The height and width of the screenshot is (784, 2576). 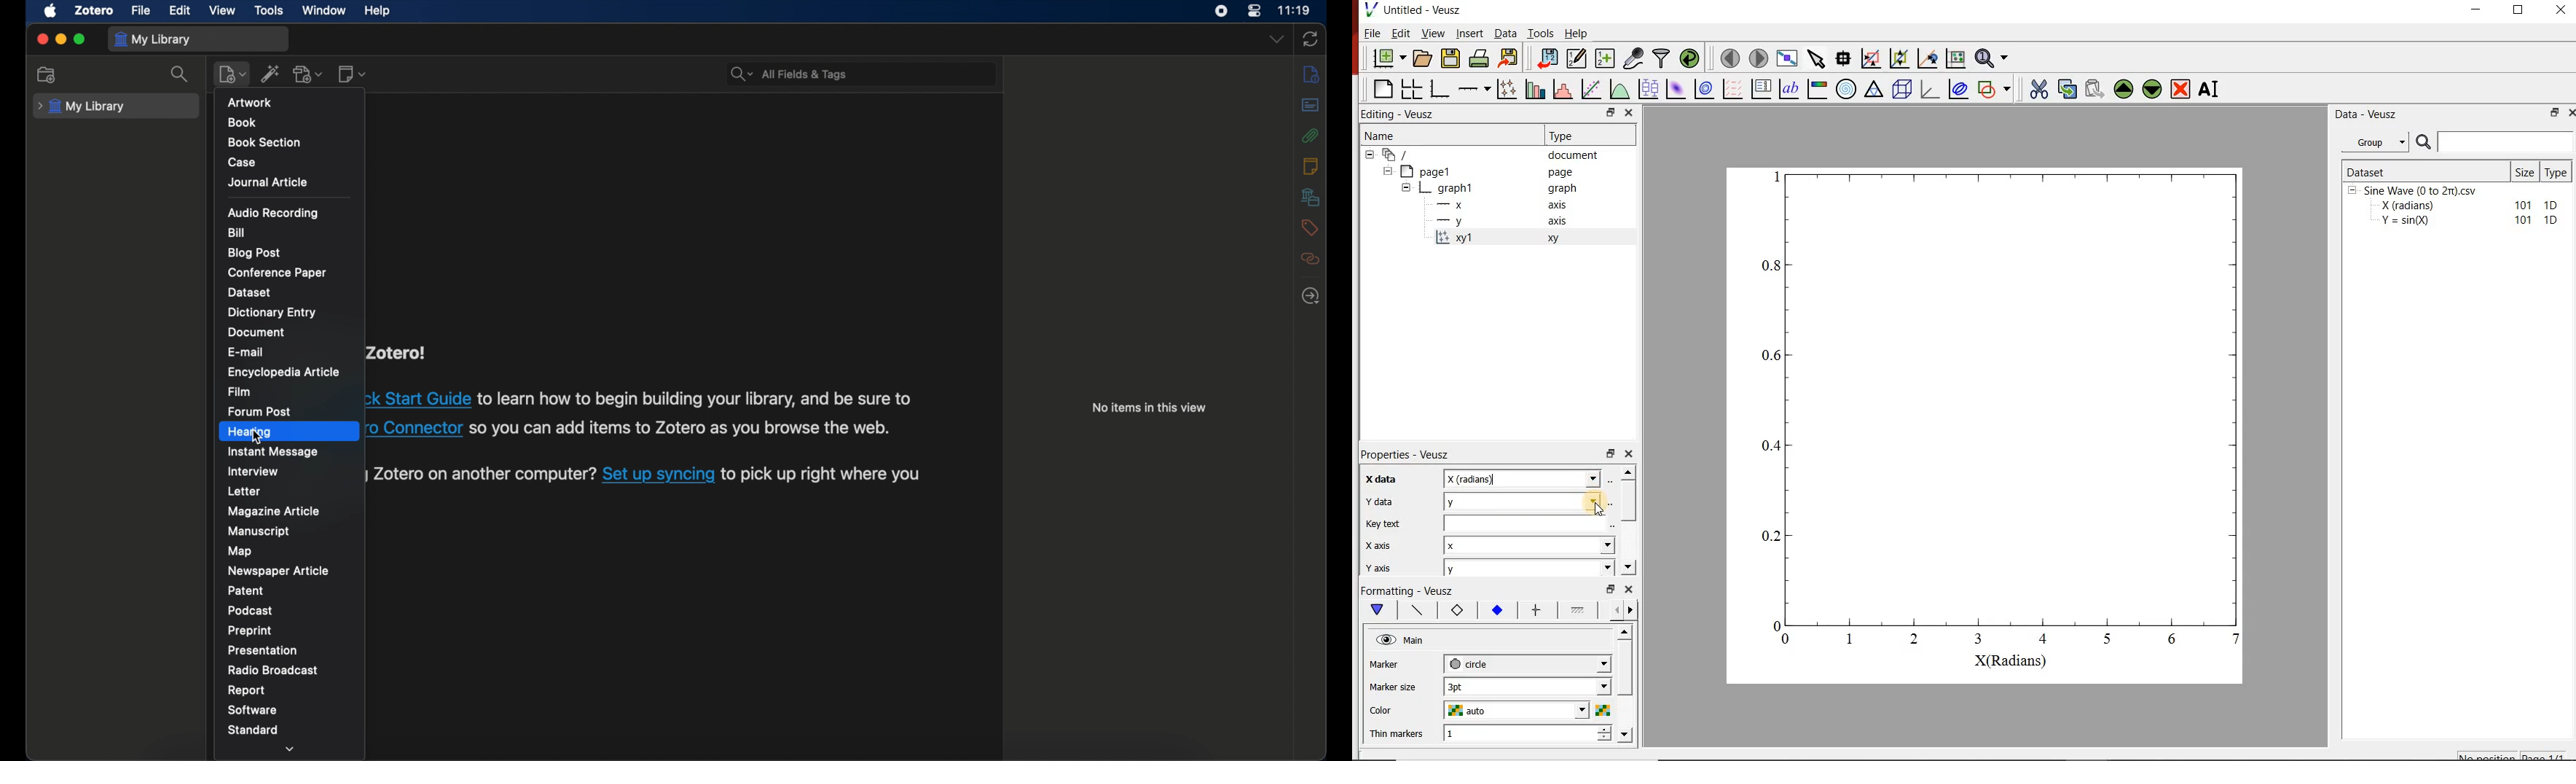 What do you see at coordinates (1528, 734) in the screenshot?
I see `1` at bounding box center [1528, 734].